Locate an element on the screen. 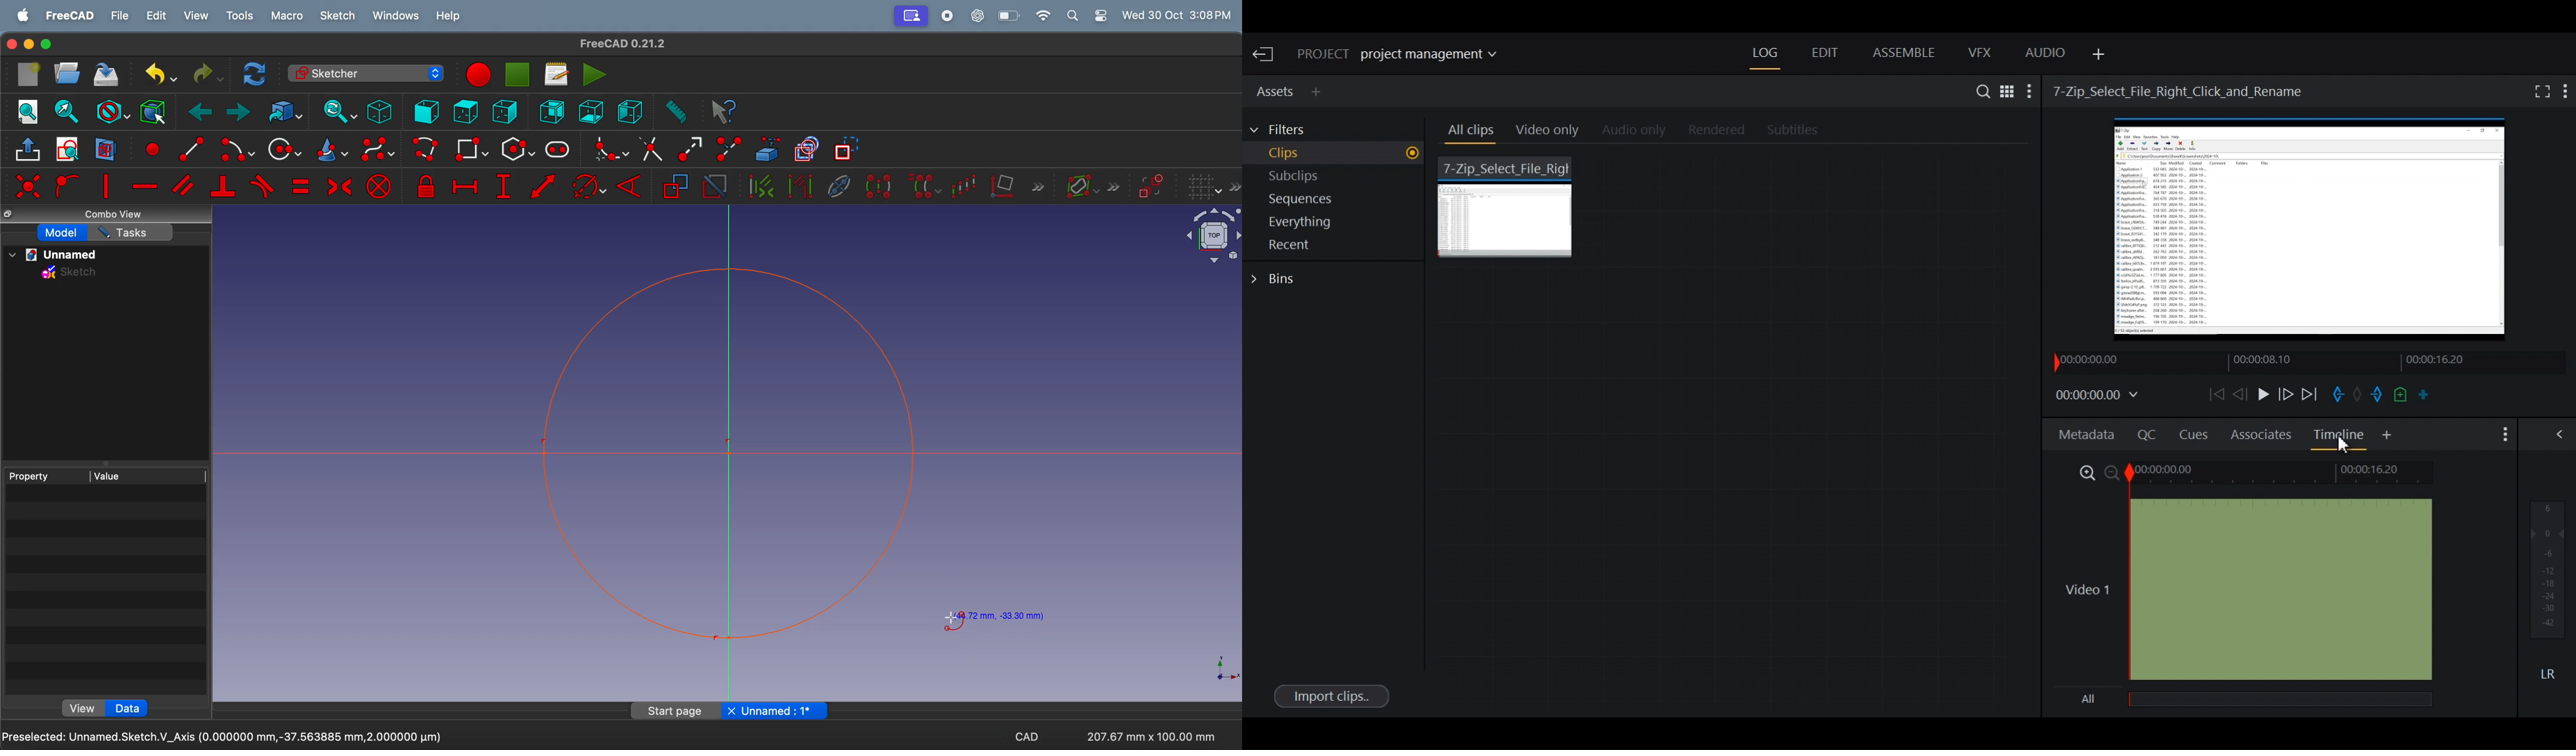 The height and width of the screenshot is (756, 2576). All clips is located at coordinates (1469, 133).